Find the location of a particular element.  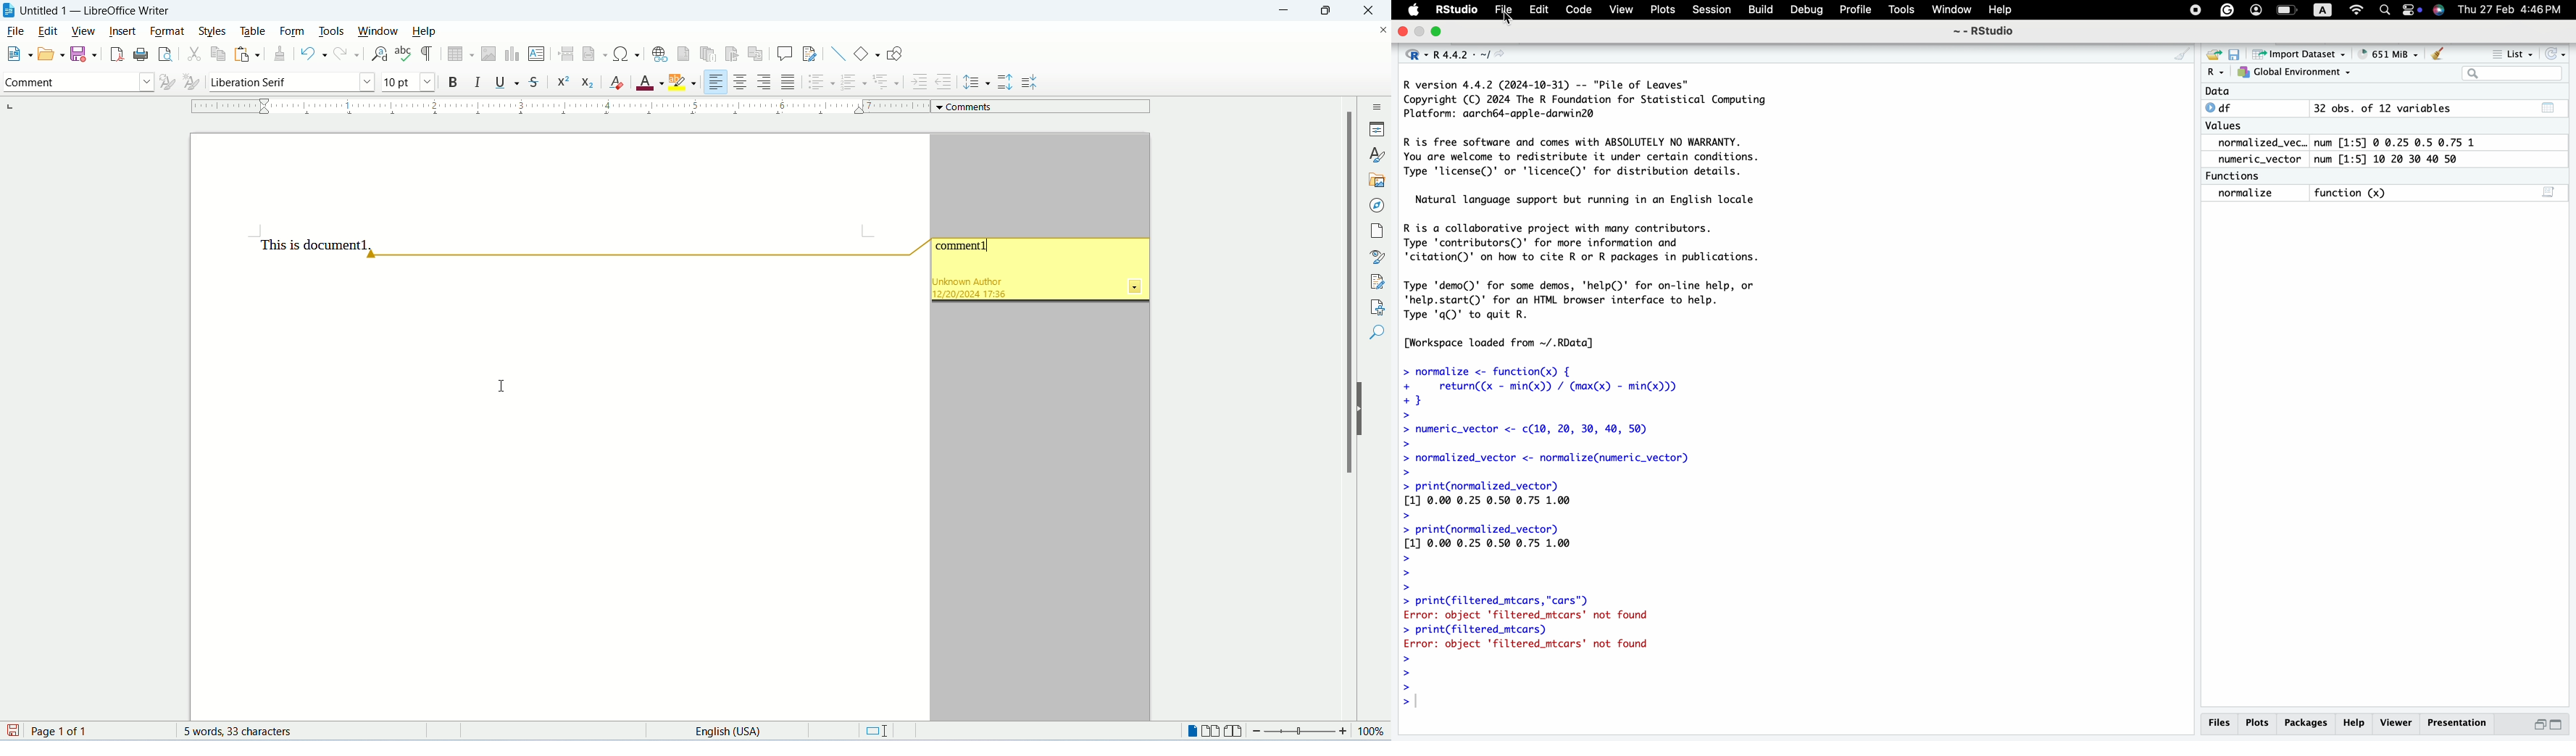

single page view is located at coordinates (1192, 730).